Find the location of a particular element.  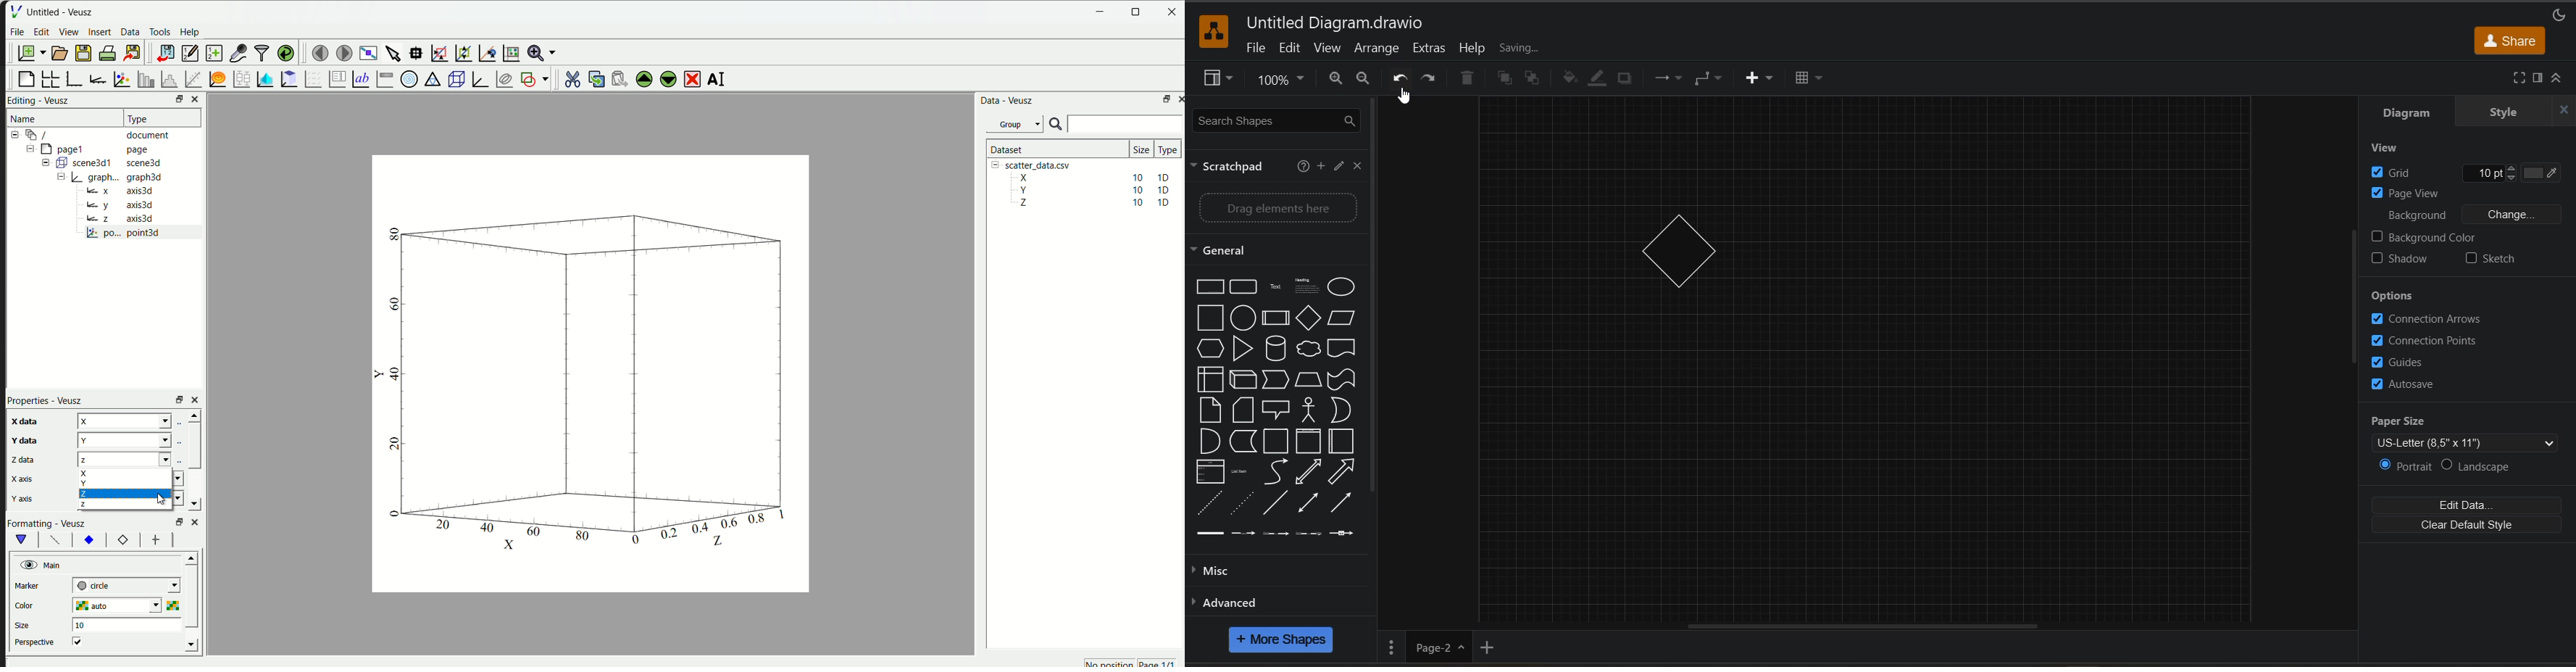

view plot full screen is located at coordinates (367, 51).